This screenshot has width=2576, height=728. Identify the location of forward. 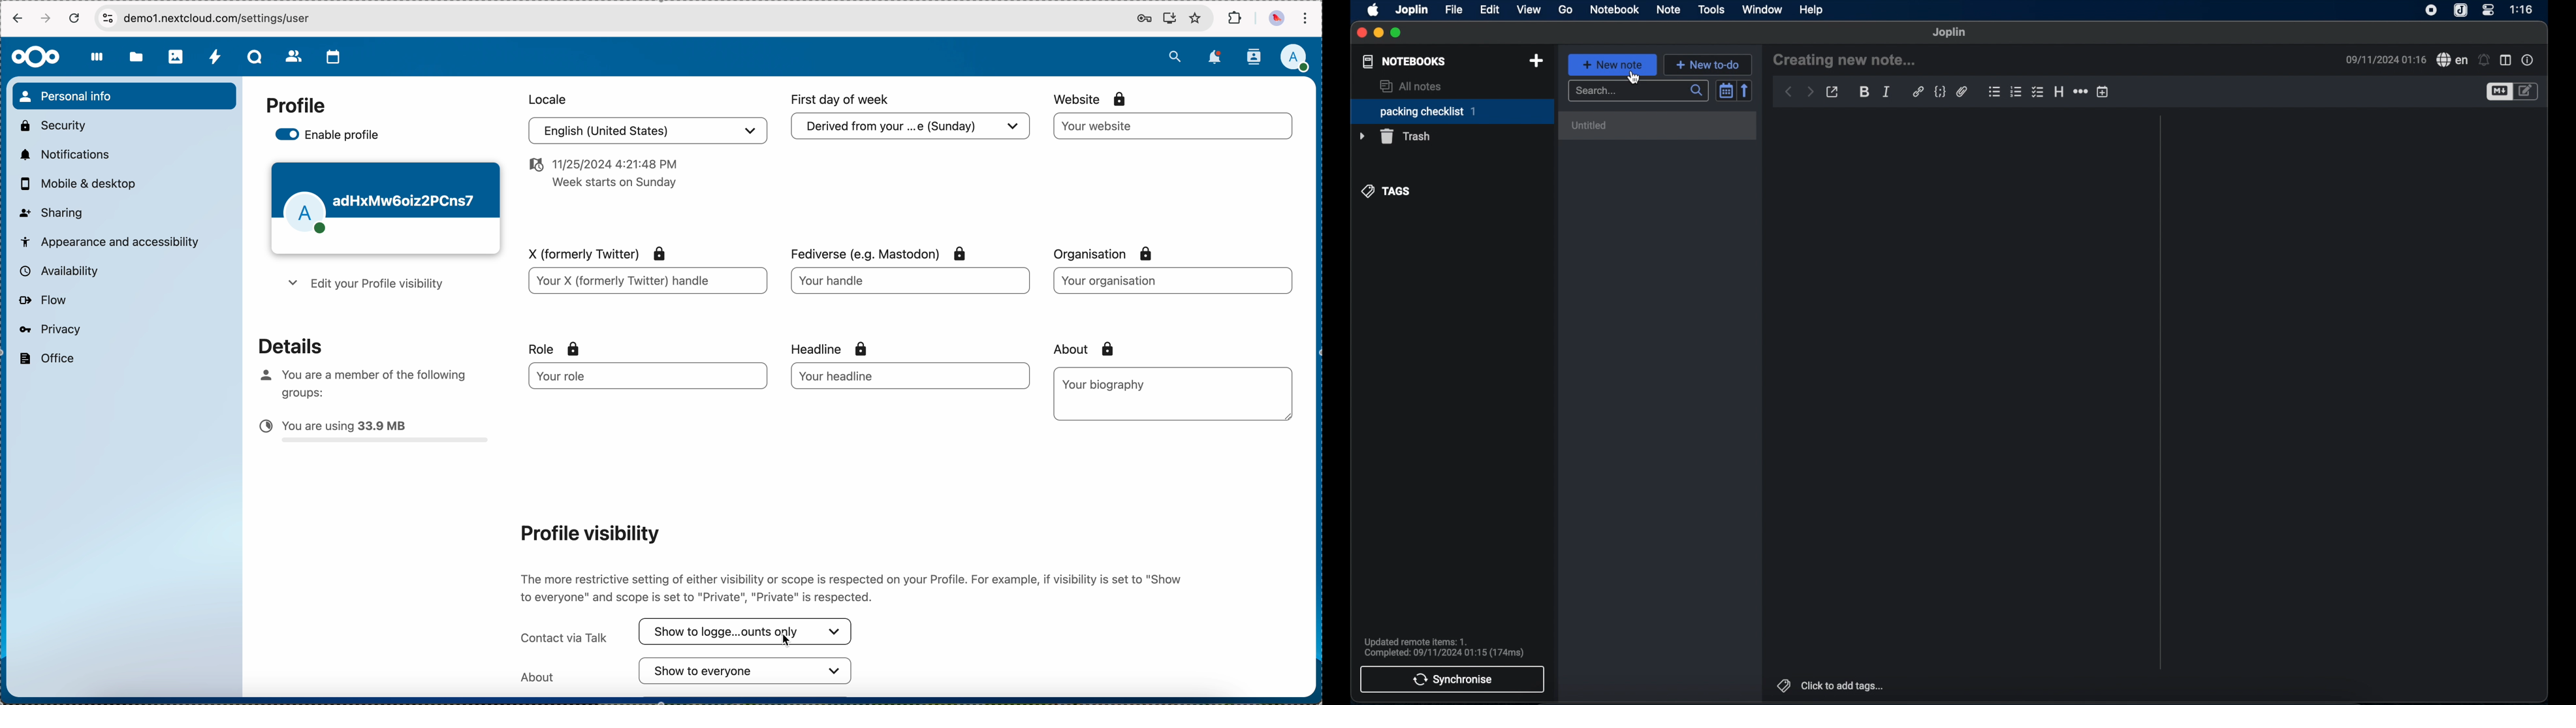
(1810, 91).